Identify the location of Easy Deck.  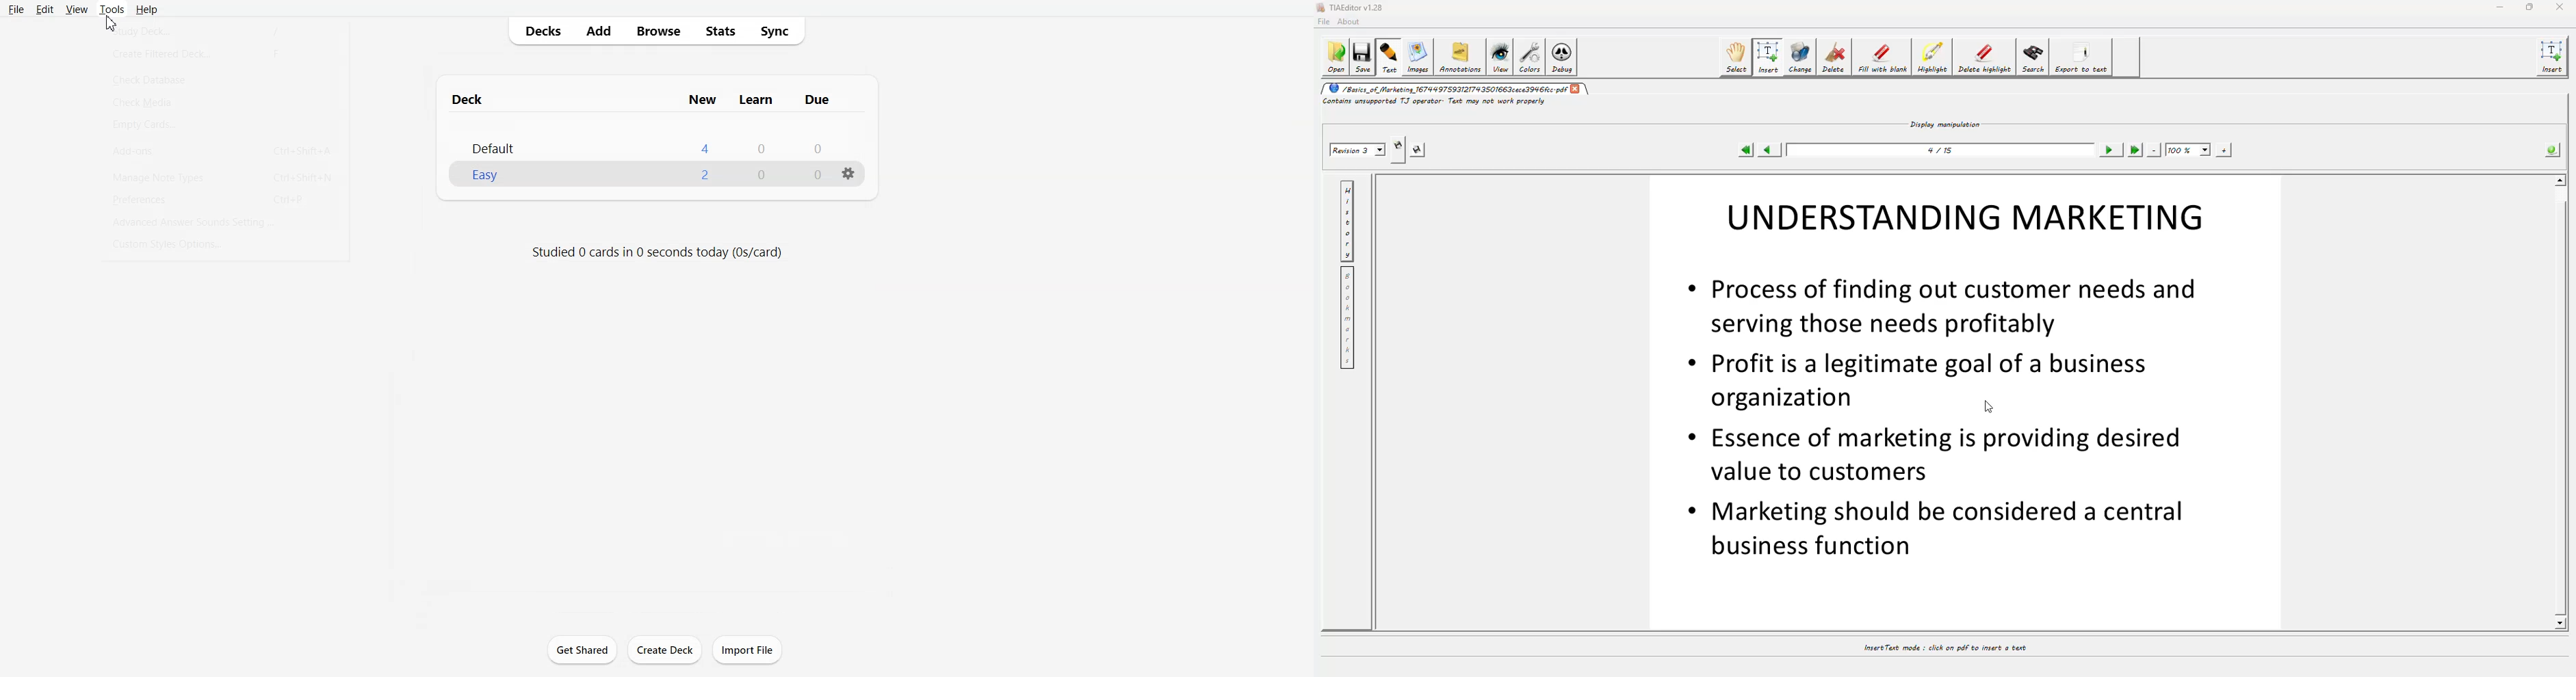
(656, 174).